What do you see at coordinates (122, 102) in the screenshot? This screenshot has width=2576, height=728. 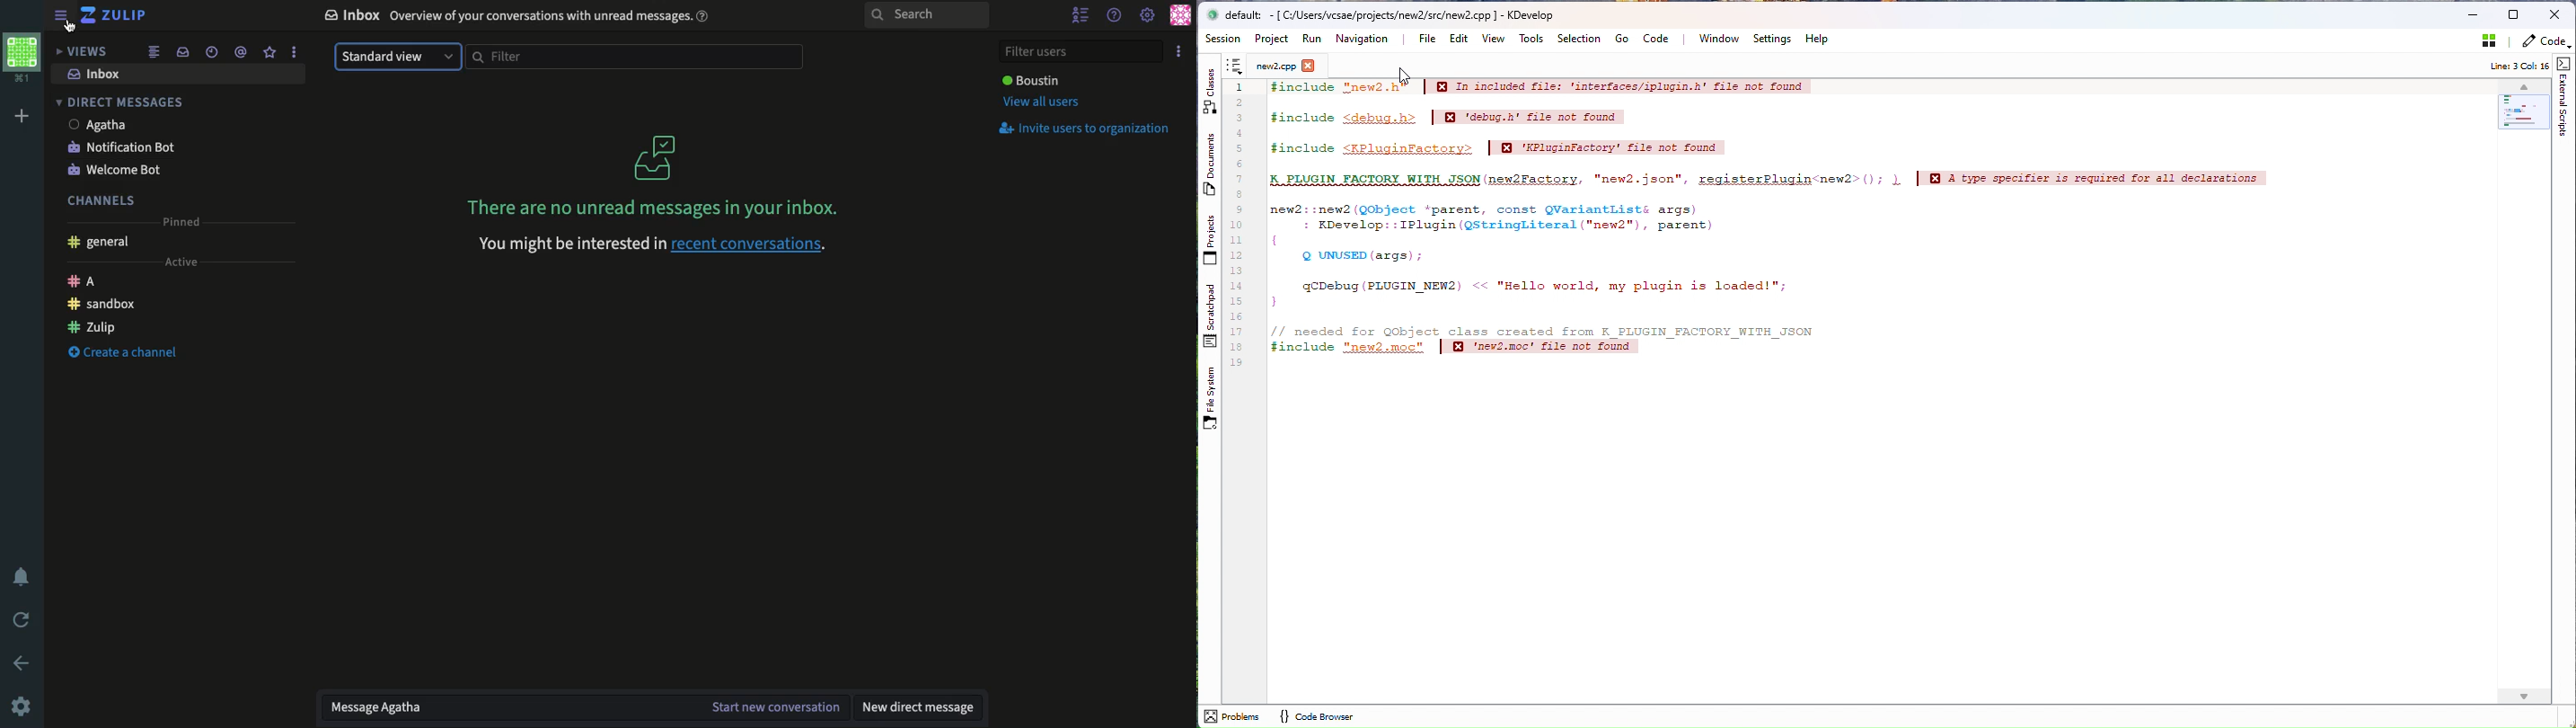 I see `DM` at bounding box center [122, 102].